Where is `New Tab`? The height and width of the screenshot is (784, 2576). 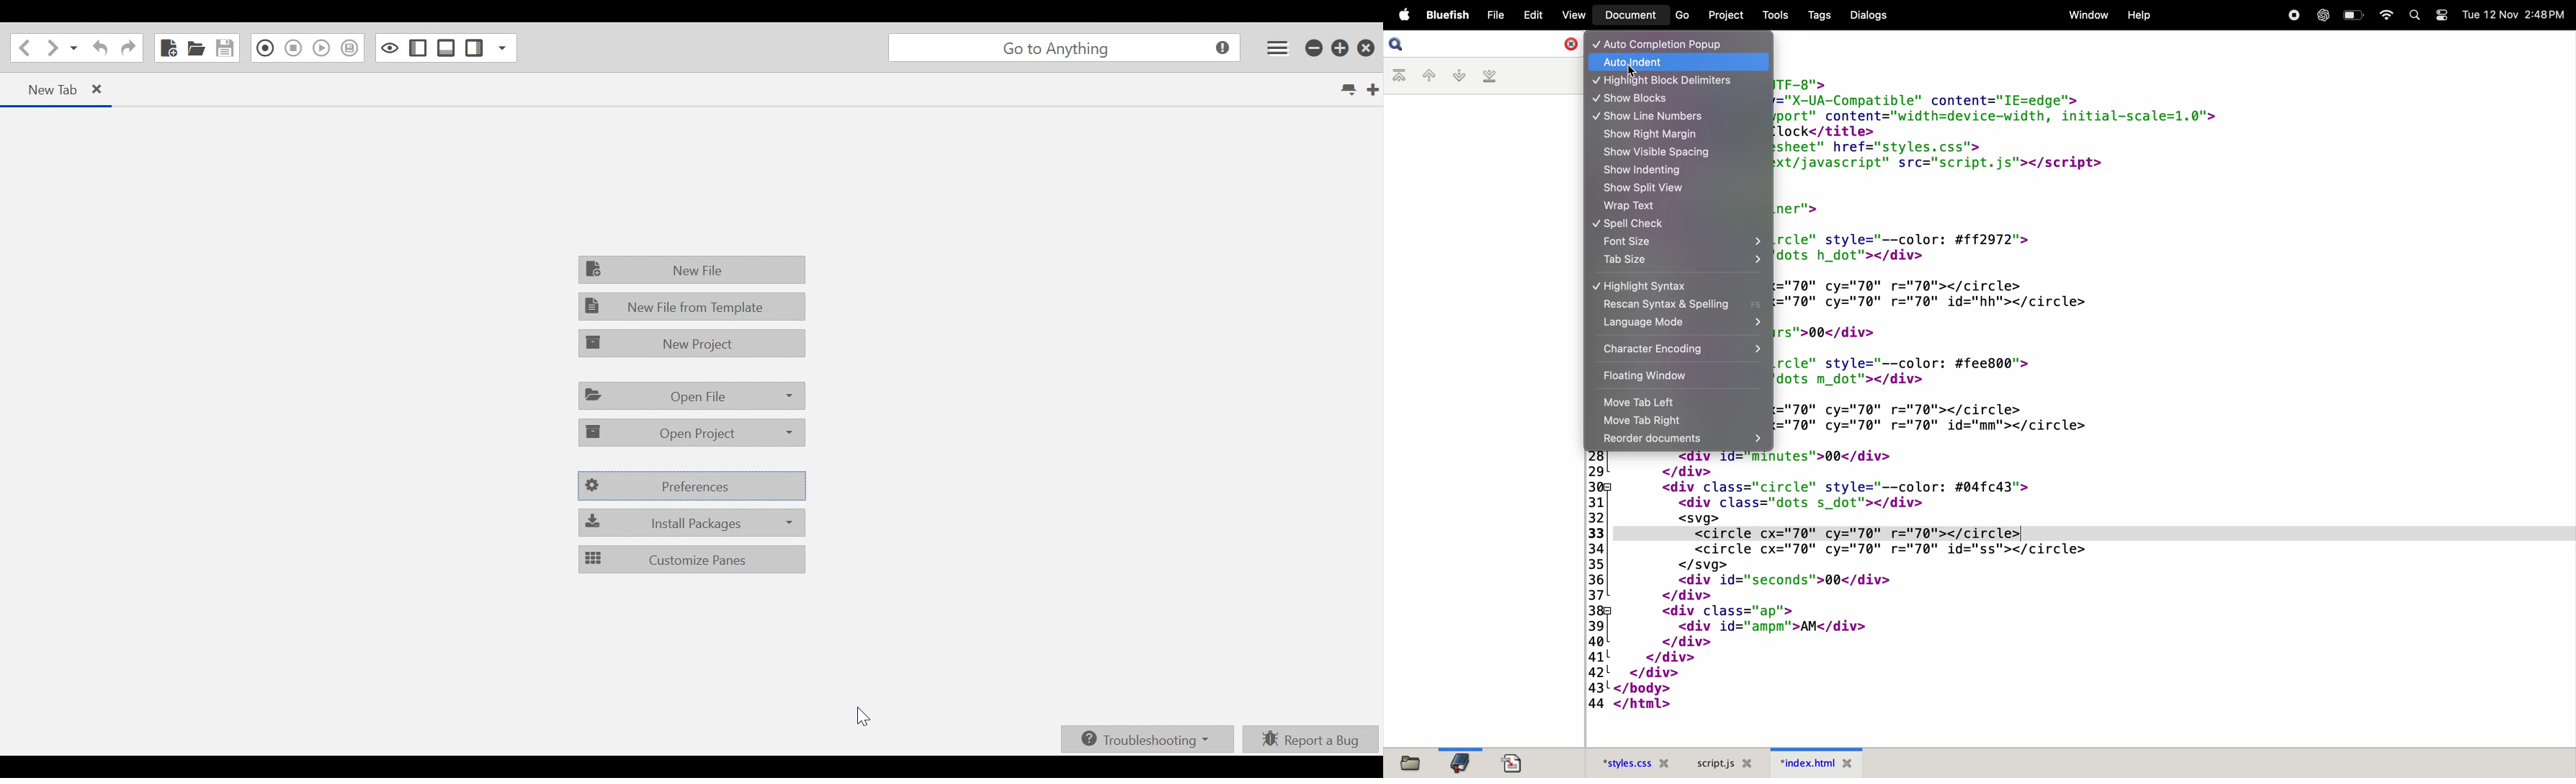 New Tab is located at coordinates (44, 89).